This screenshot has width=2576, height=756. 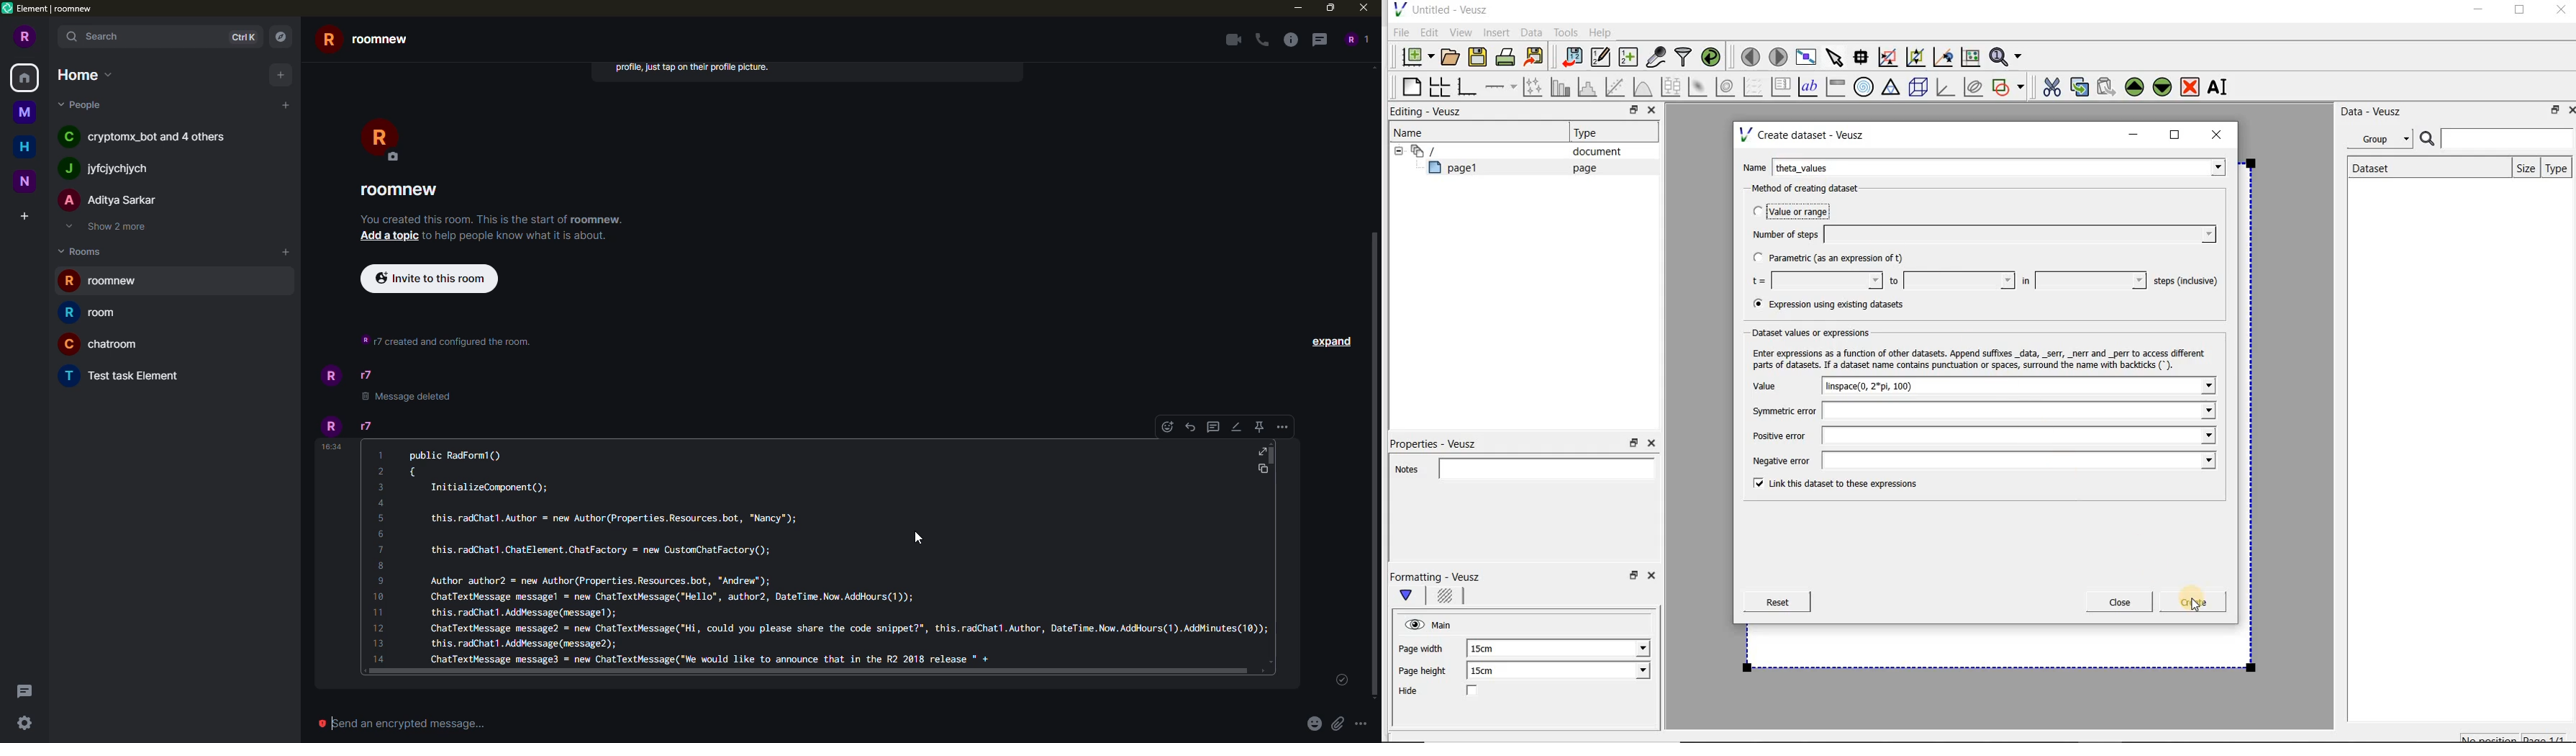 What do you see at coordinates (1229, 40) in the screenshot?
I see `video call` at bounding box center [1229, 40].